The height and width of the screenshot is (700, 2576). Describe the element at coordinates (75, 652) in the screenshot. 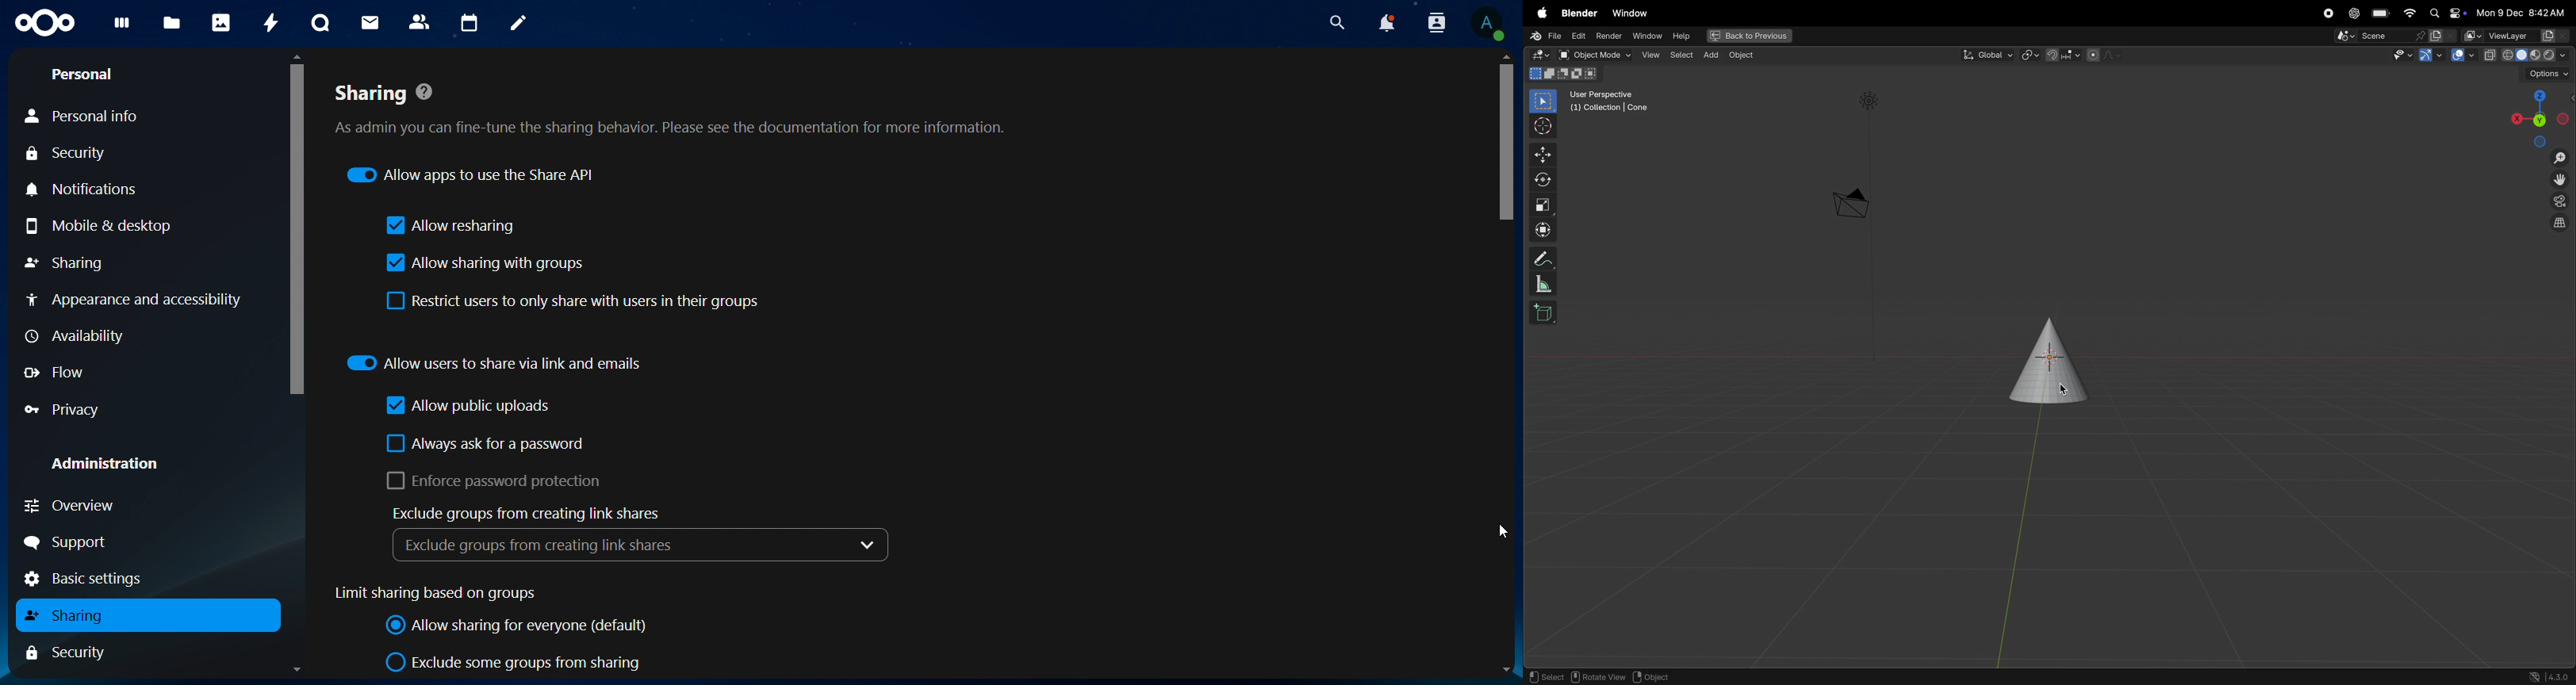

I see `security` at that location.